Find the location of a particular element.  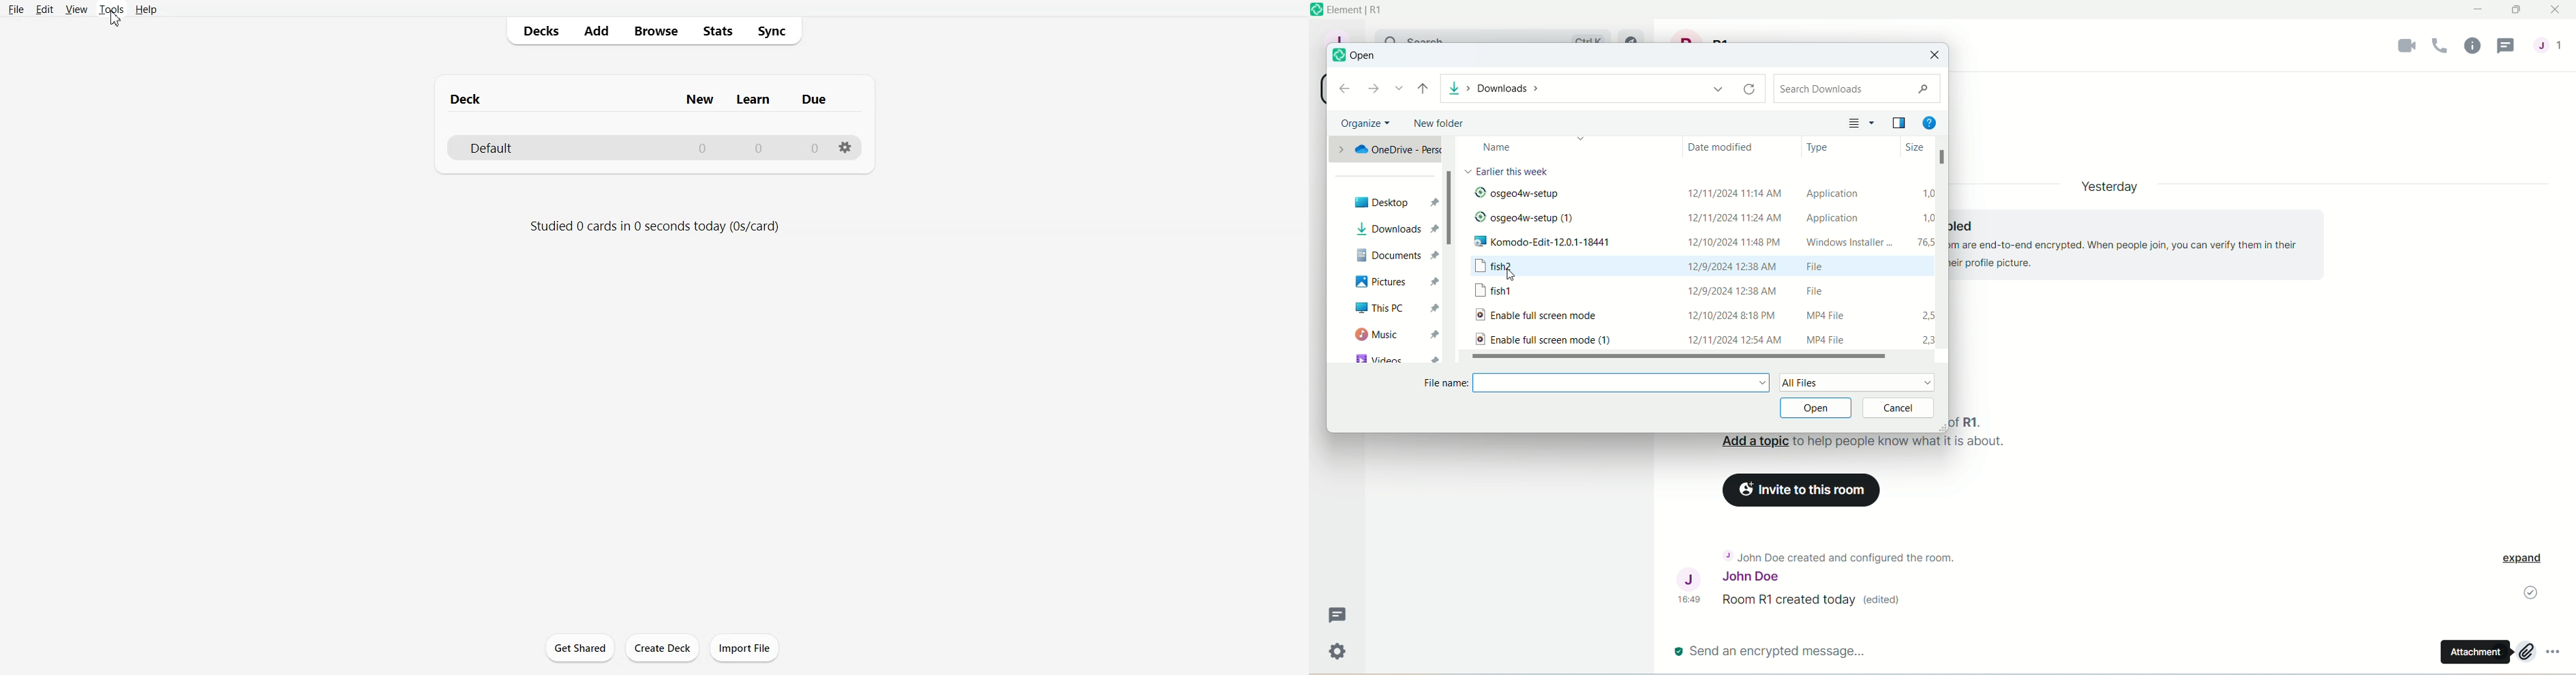

horizontal scroll bar is located at coordinates (1686, 357).